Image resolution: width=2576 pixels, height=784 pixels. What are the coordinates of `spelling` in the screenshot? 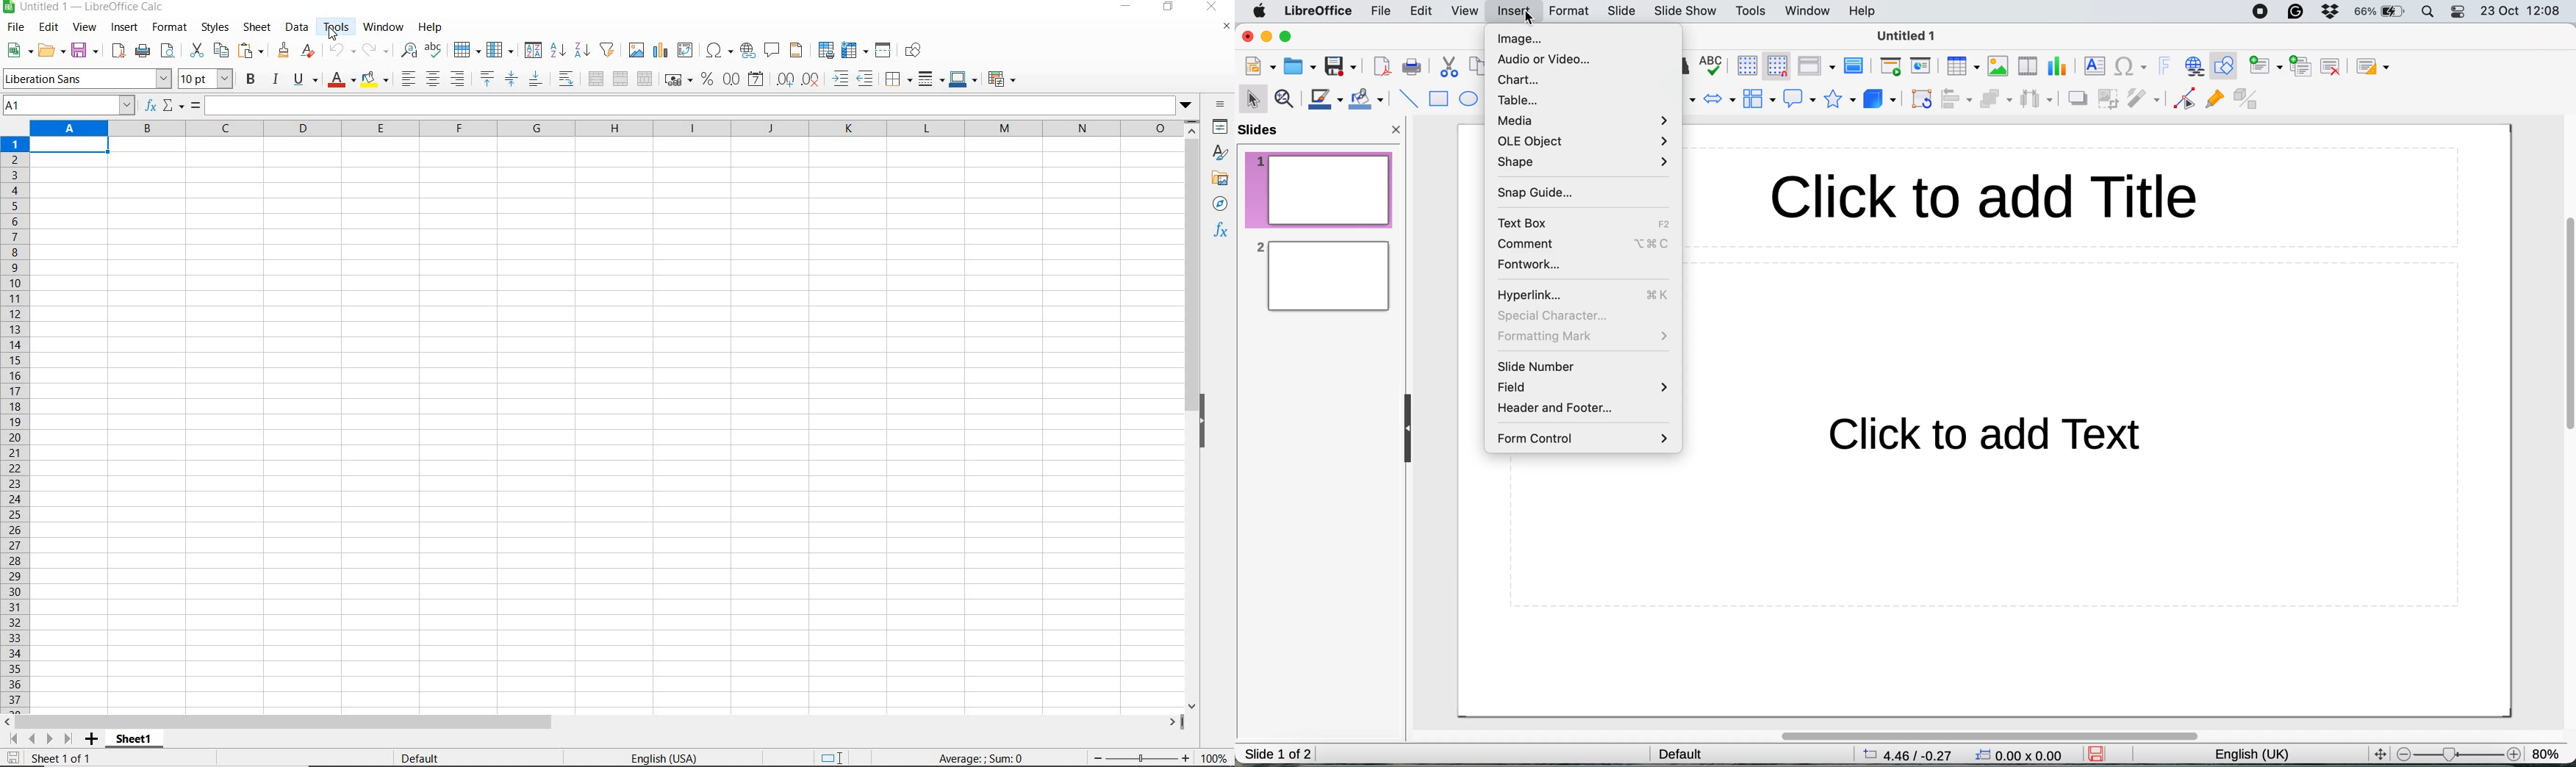 It's located at (1713, 63).